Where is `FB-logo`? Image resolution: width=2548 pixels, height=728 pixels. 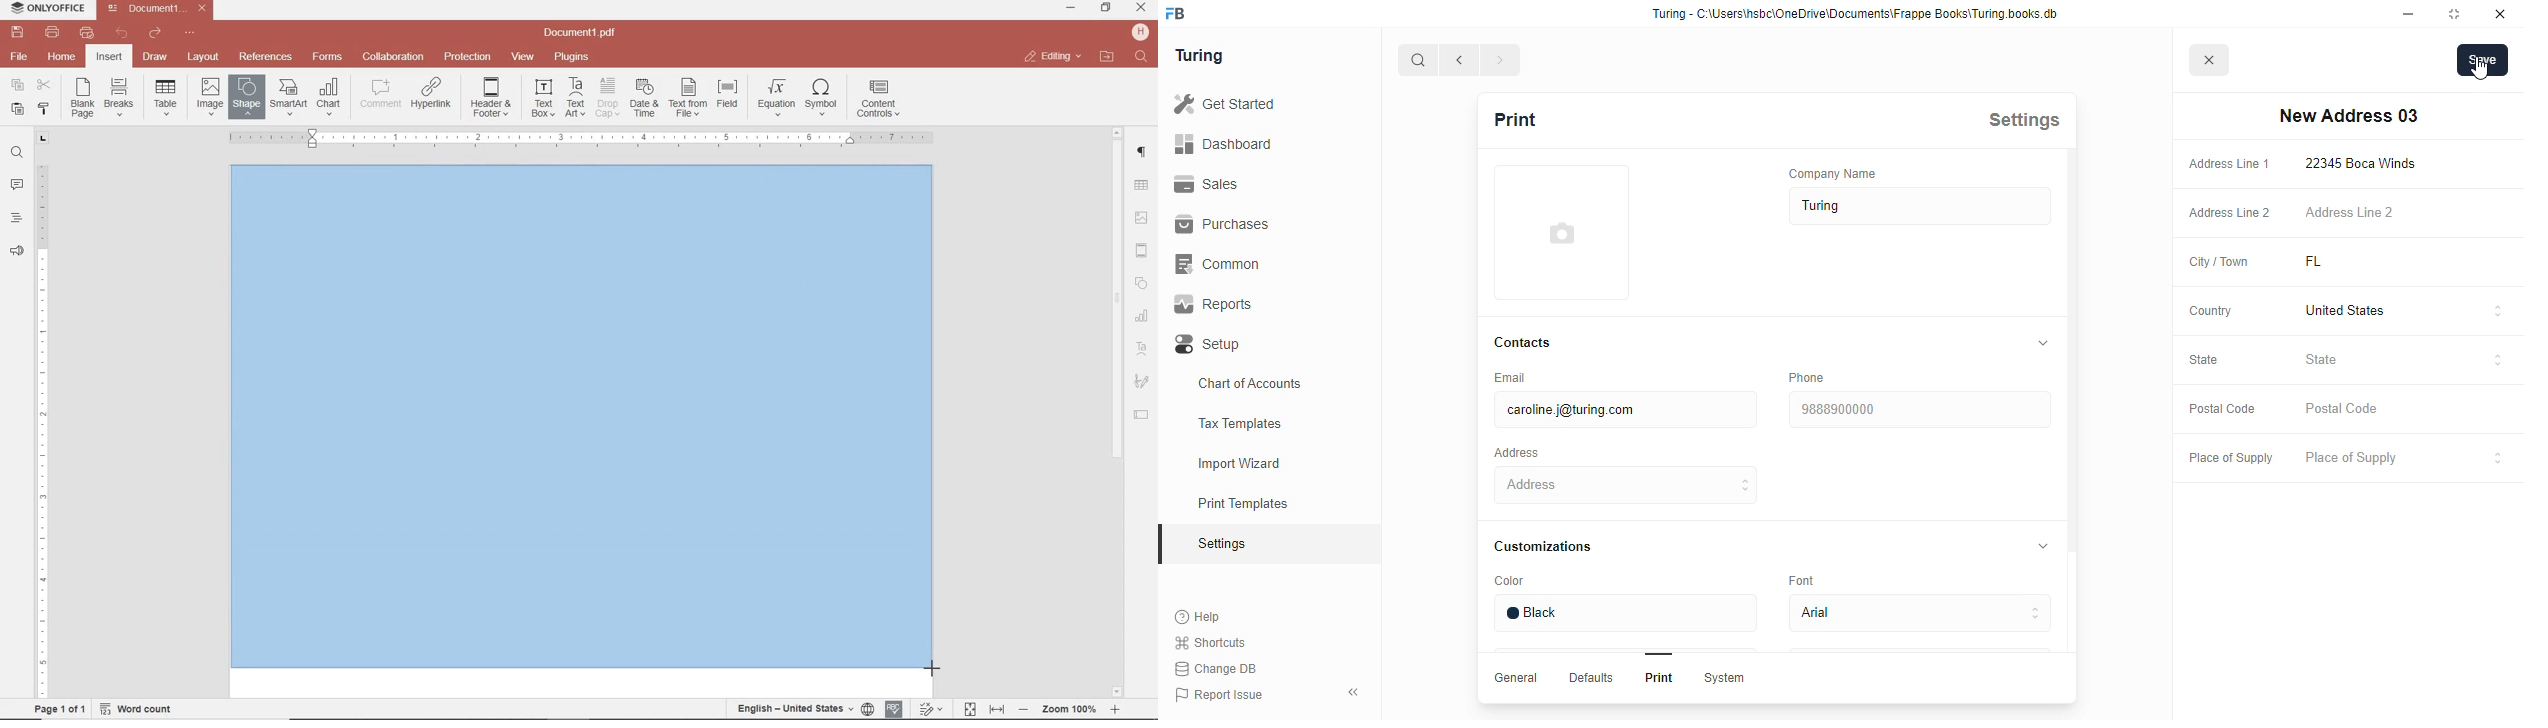 FB-logo is located at coordinates (1175, 13).